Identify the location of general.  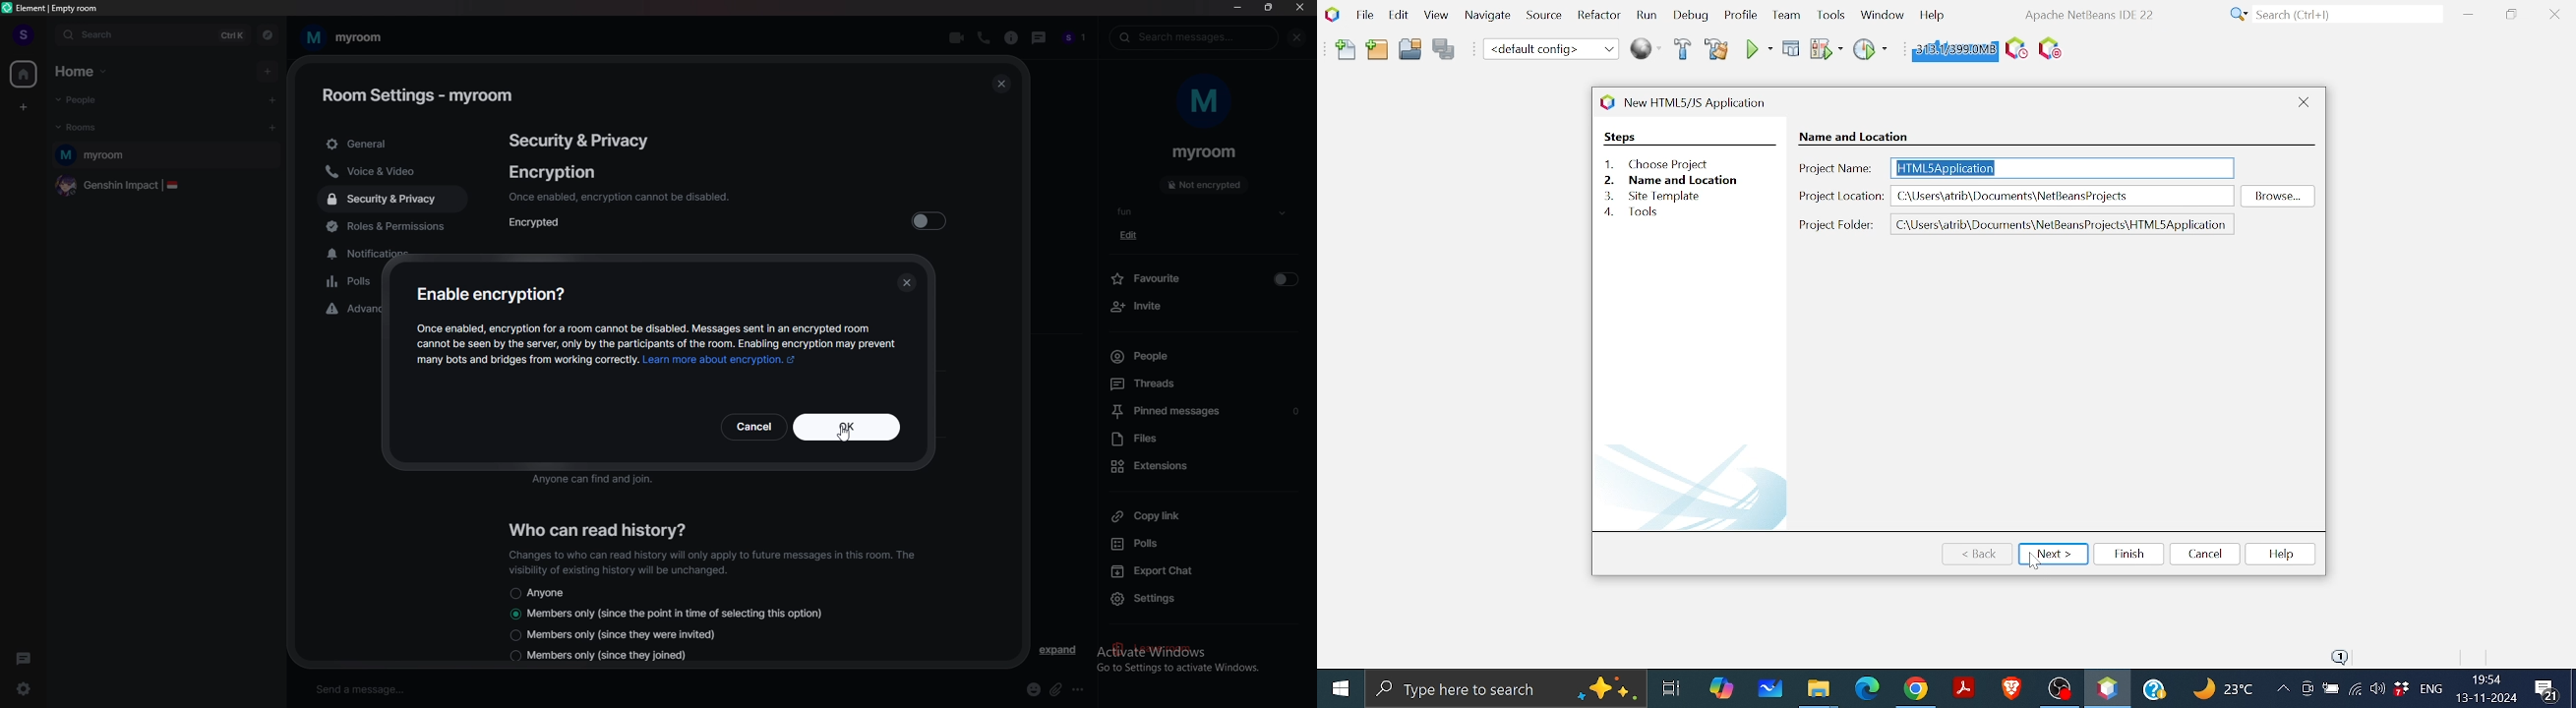
(393, 145).